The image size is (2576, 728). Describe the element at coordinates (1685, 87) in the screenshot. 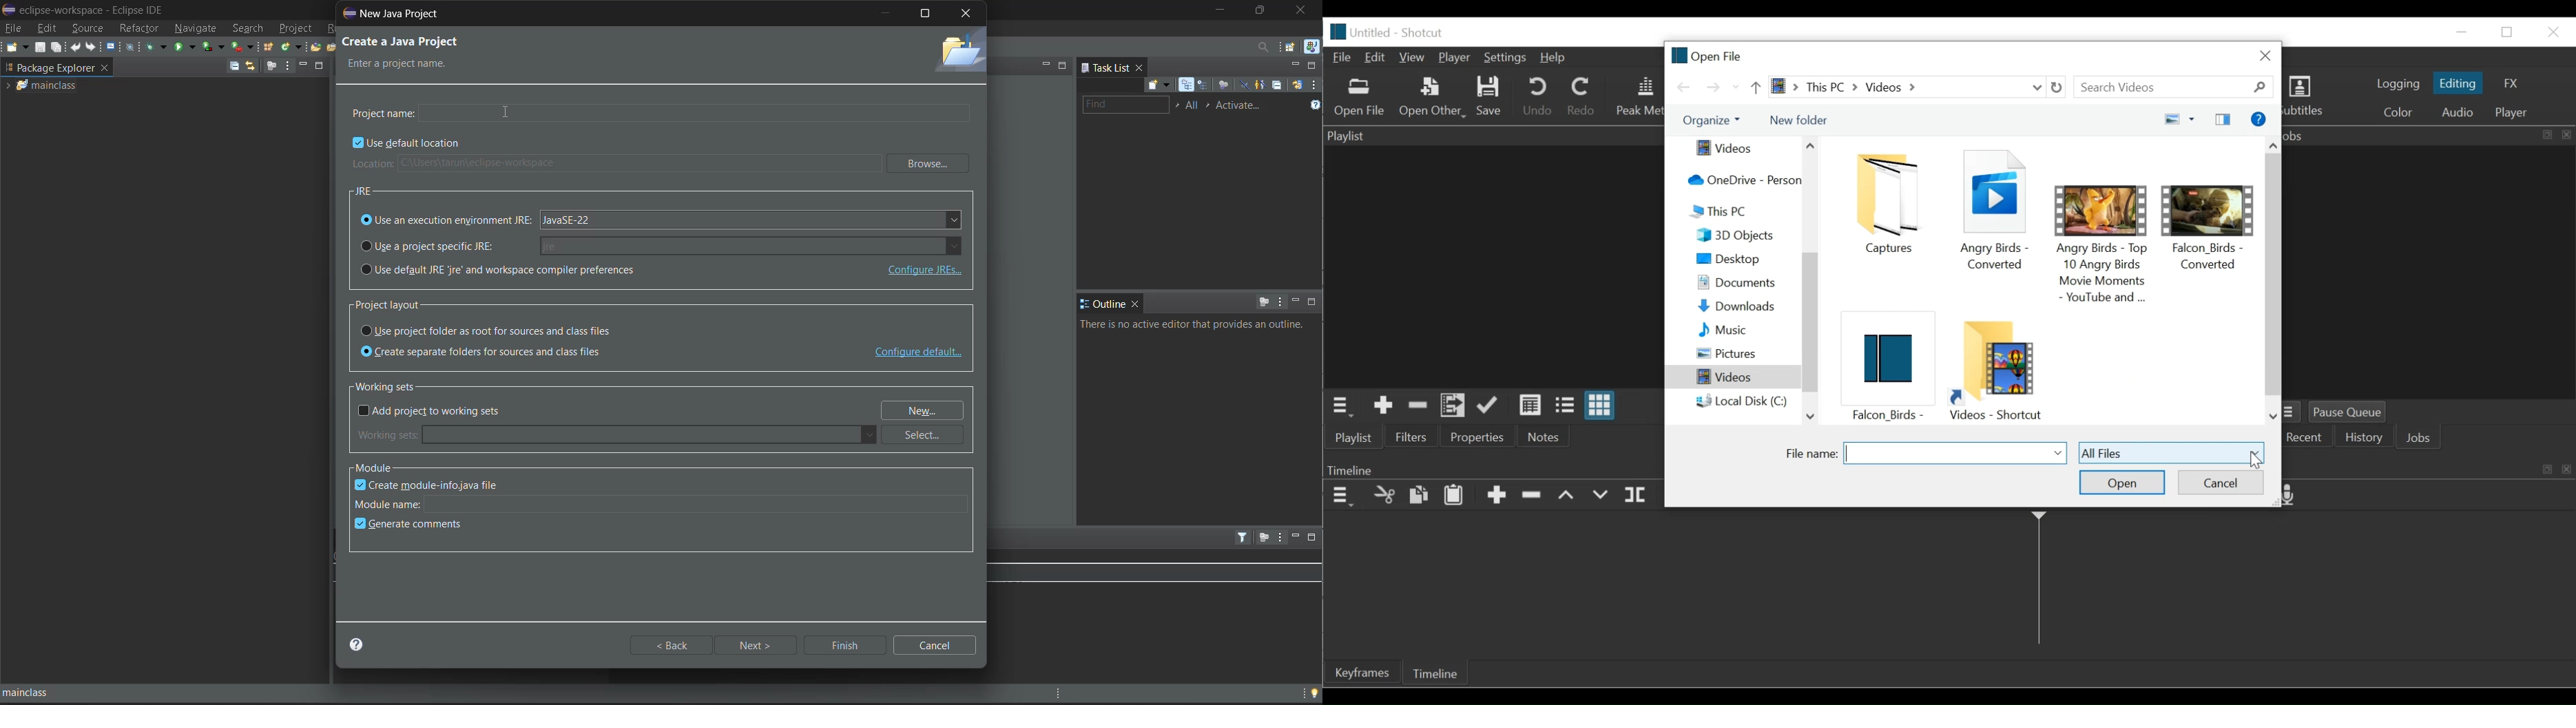

I see `Go back` at that location.